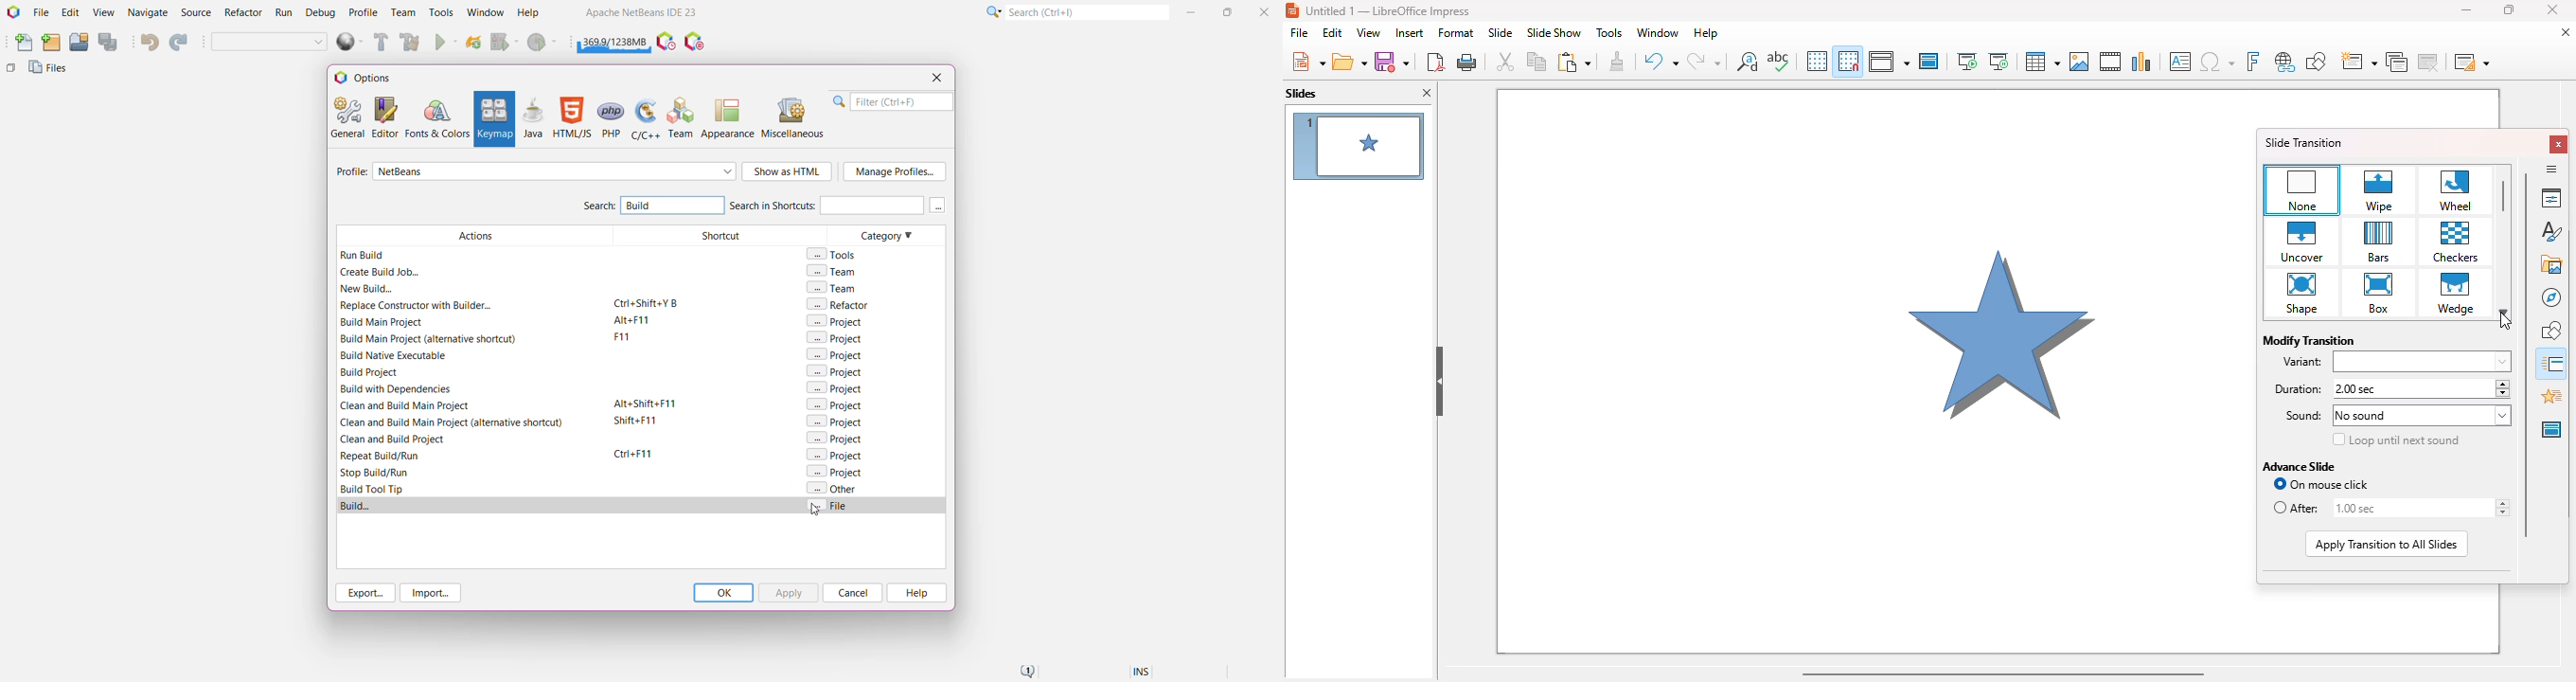  Describe the element at coordinates (992, 11) in the screenshot. I see `Click or press Shift+F10 for Category Selection` at that location.